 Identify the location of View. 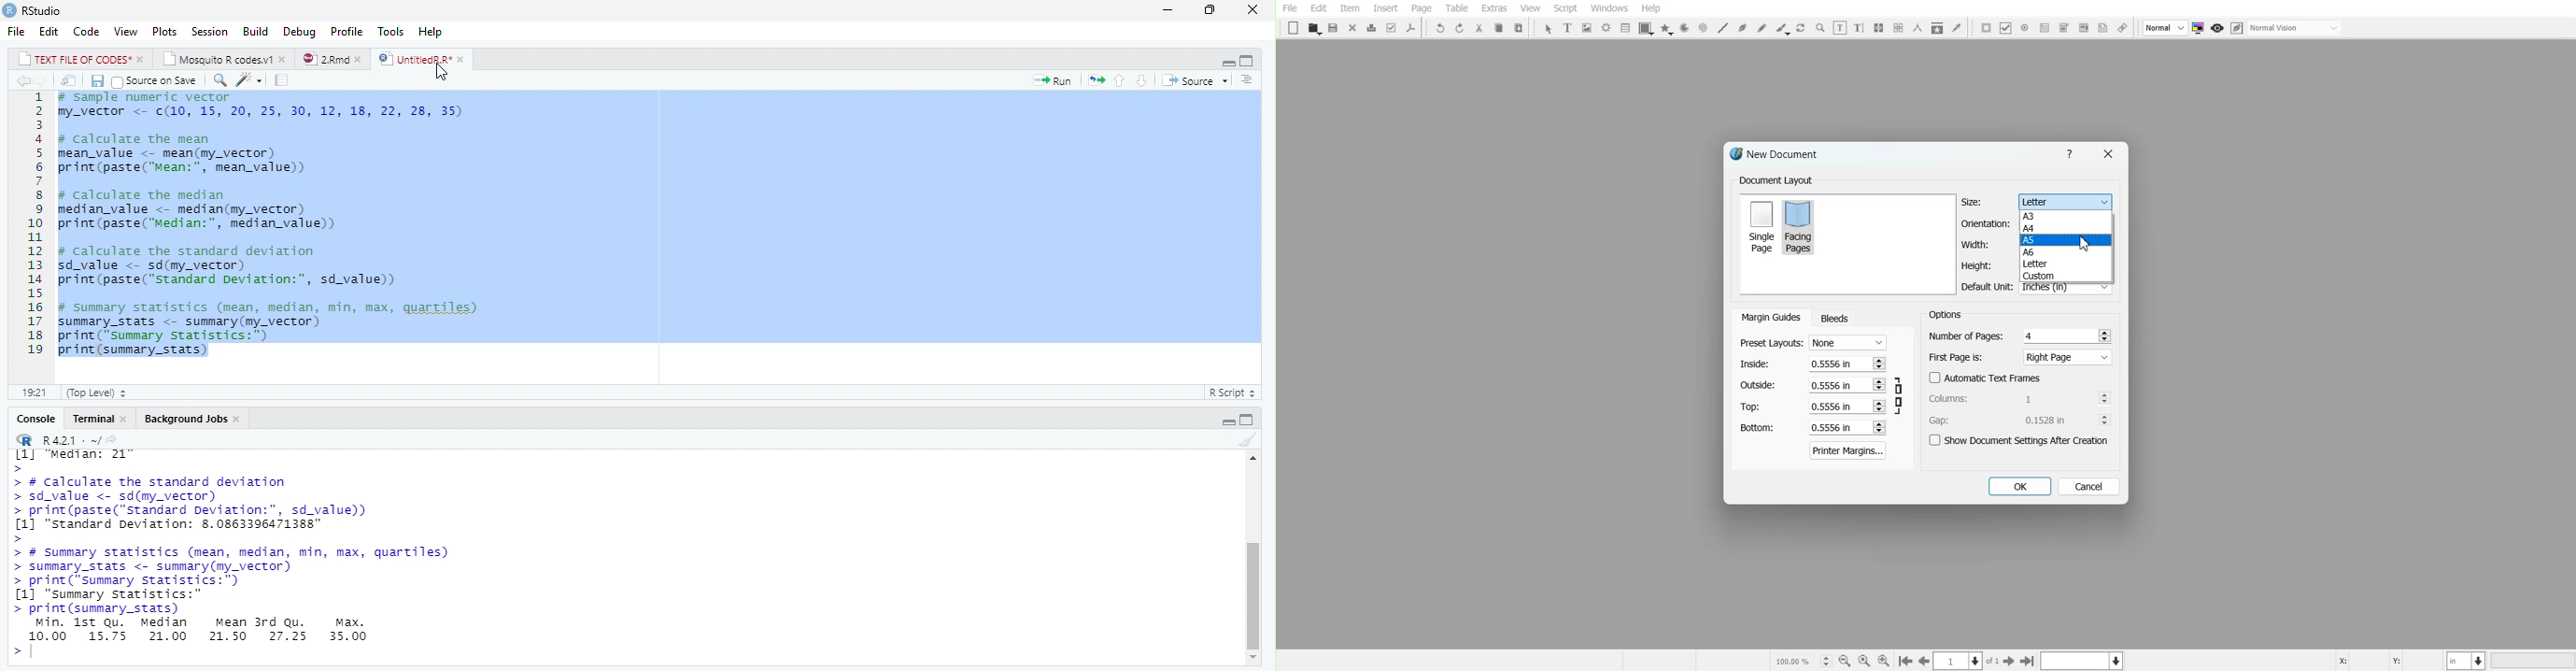
(1530, 8).